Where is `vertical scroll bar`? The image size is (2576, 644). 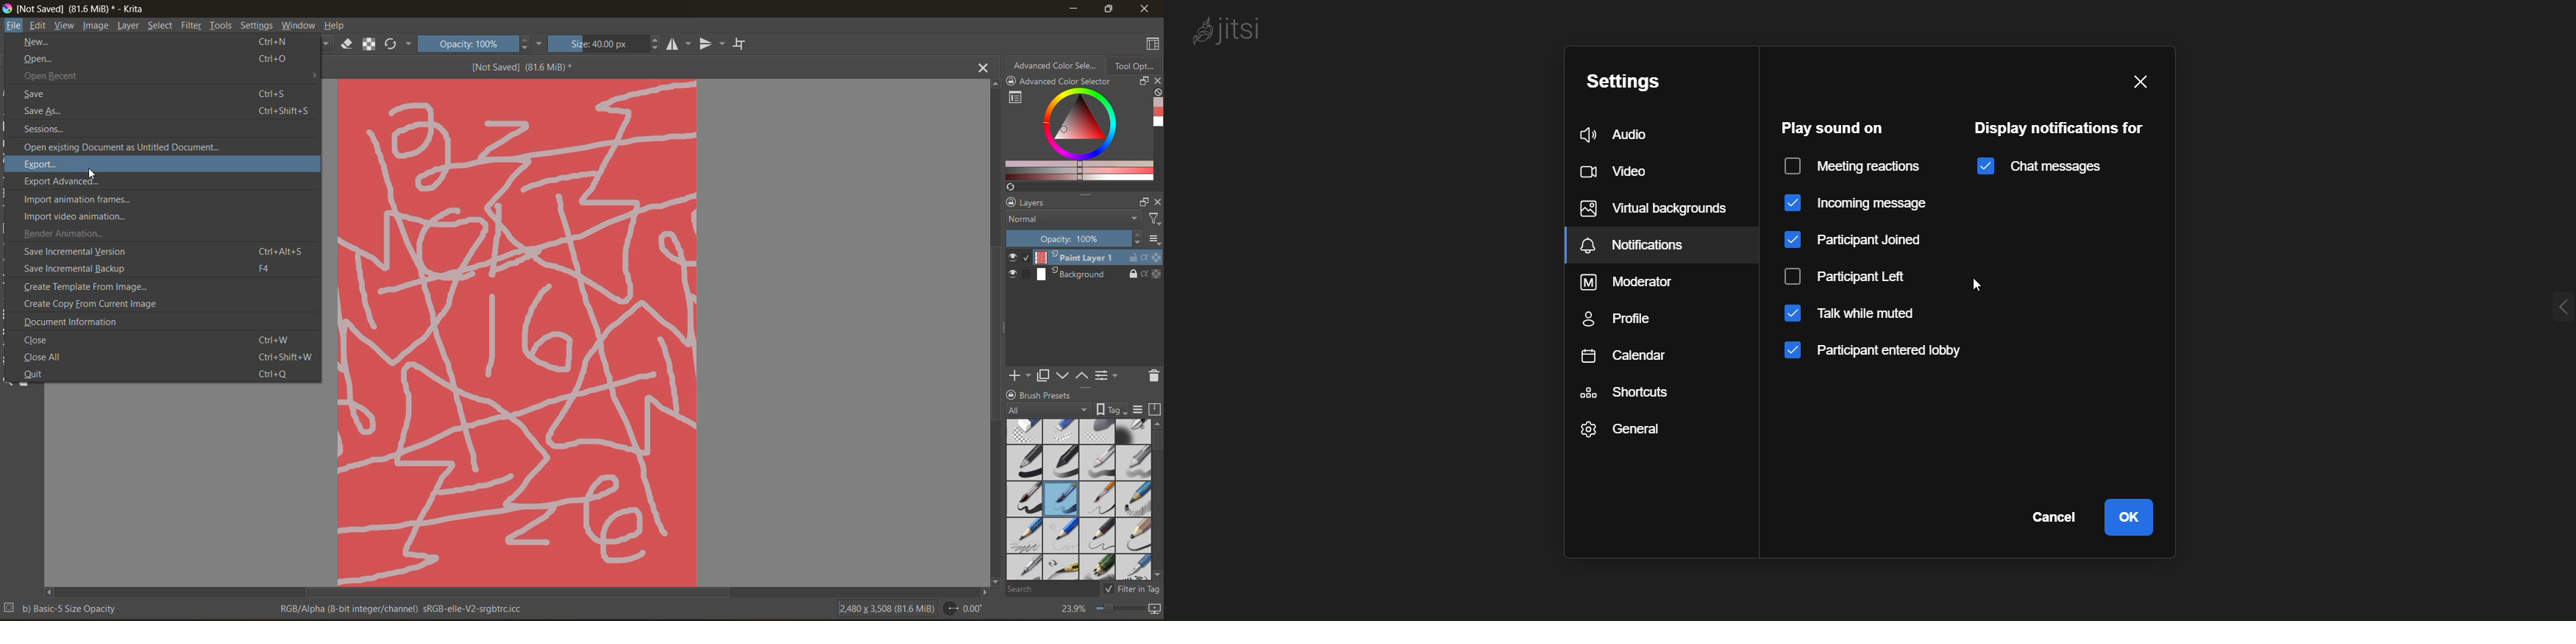
vertical scroll bar is located at coordinates (1157, 499).